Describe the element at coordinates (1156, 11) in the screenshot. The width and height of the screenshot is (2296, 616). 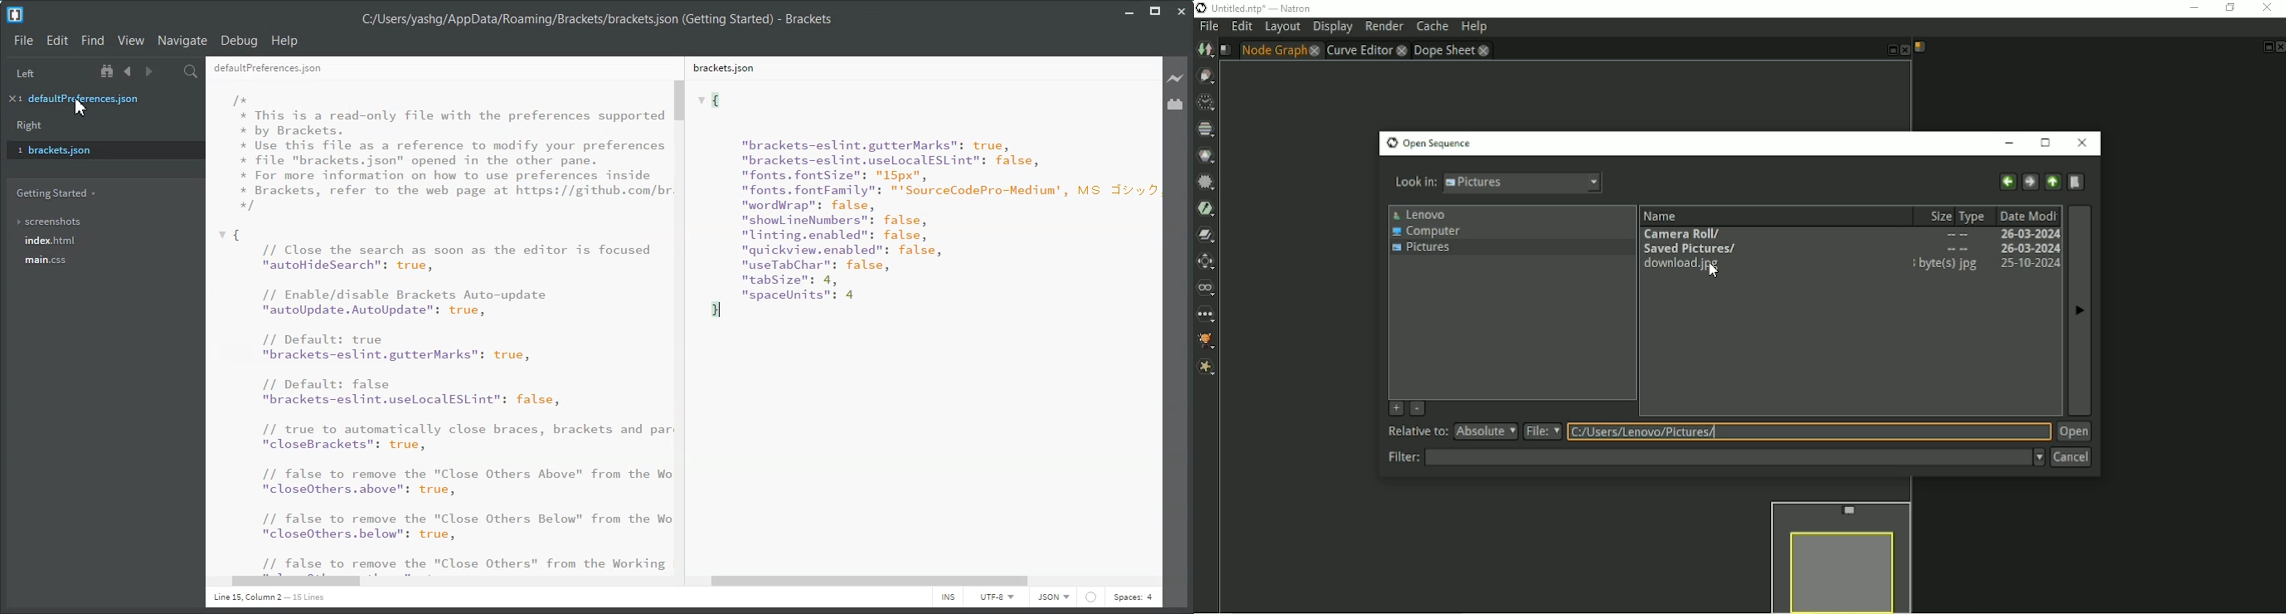
I see `Maximize` at that location.